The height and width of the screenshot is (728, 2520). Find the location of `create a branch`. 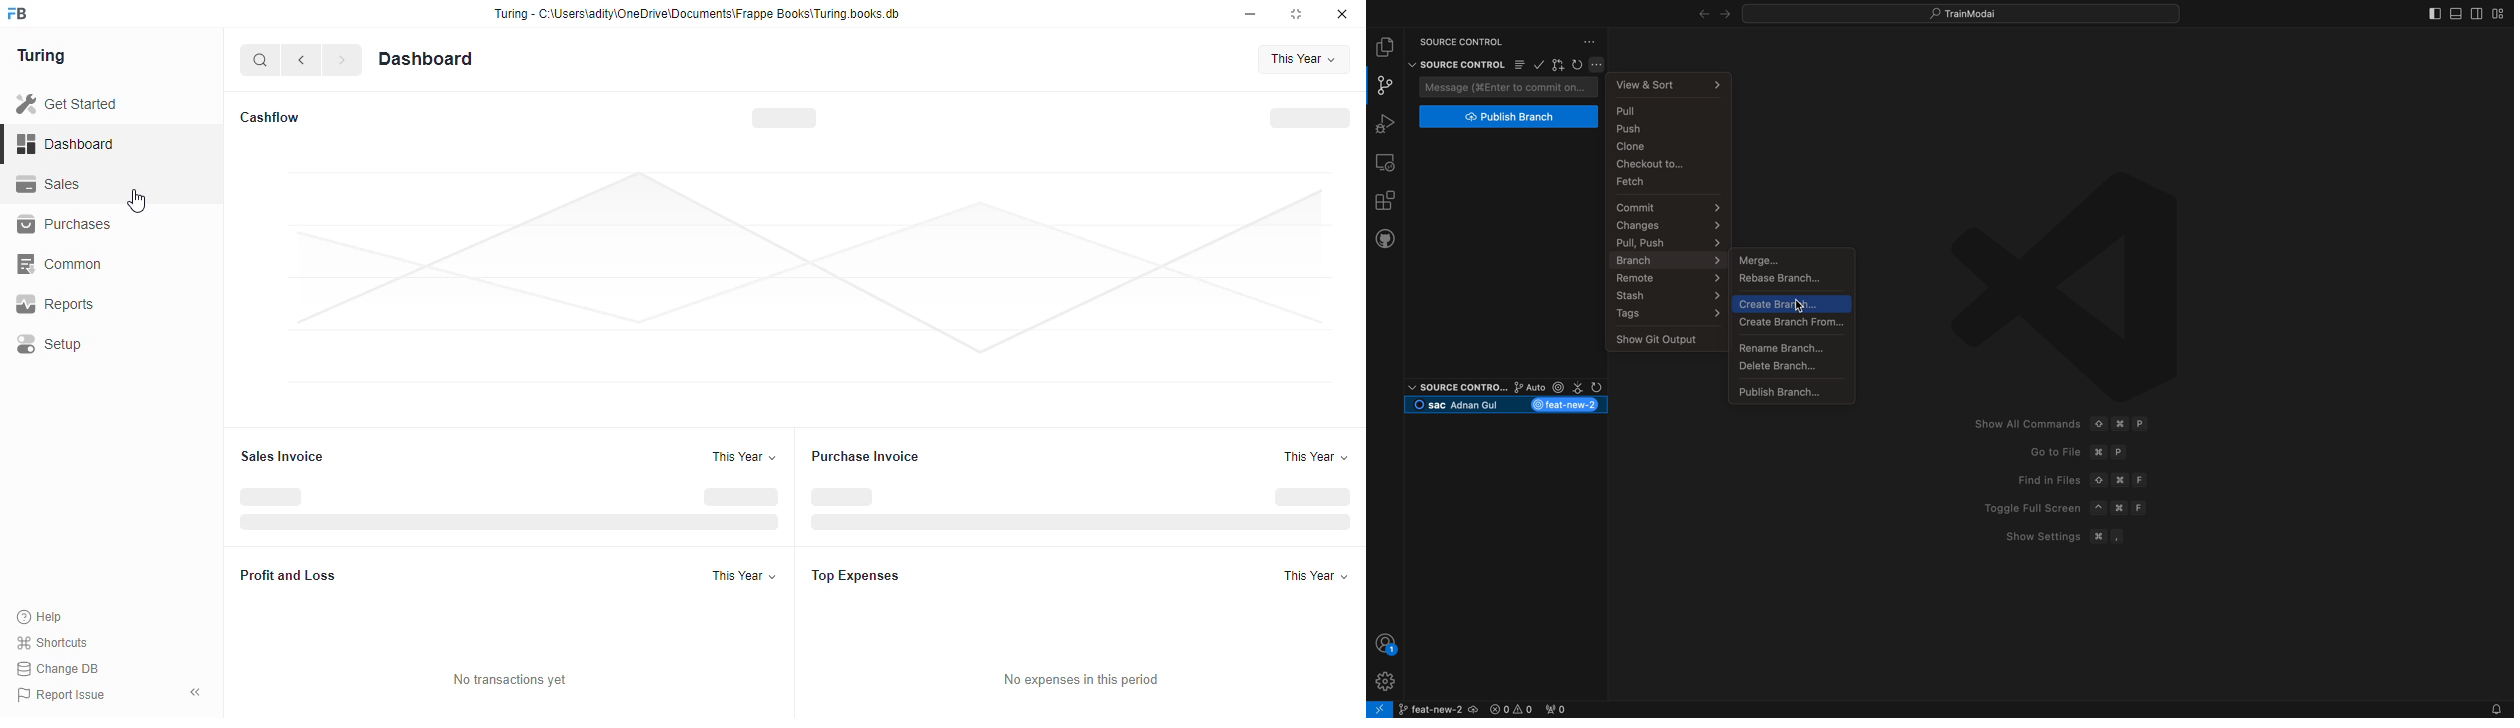

create a branch is located at coordinates (1792, 304).